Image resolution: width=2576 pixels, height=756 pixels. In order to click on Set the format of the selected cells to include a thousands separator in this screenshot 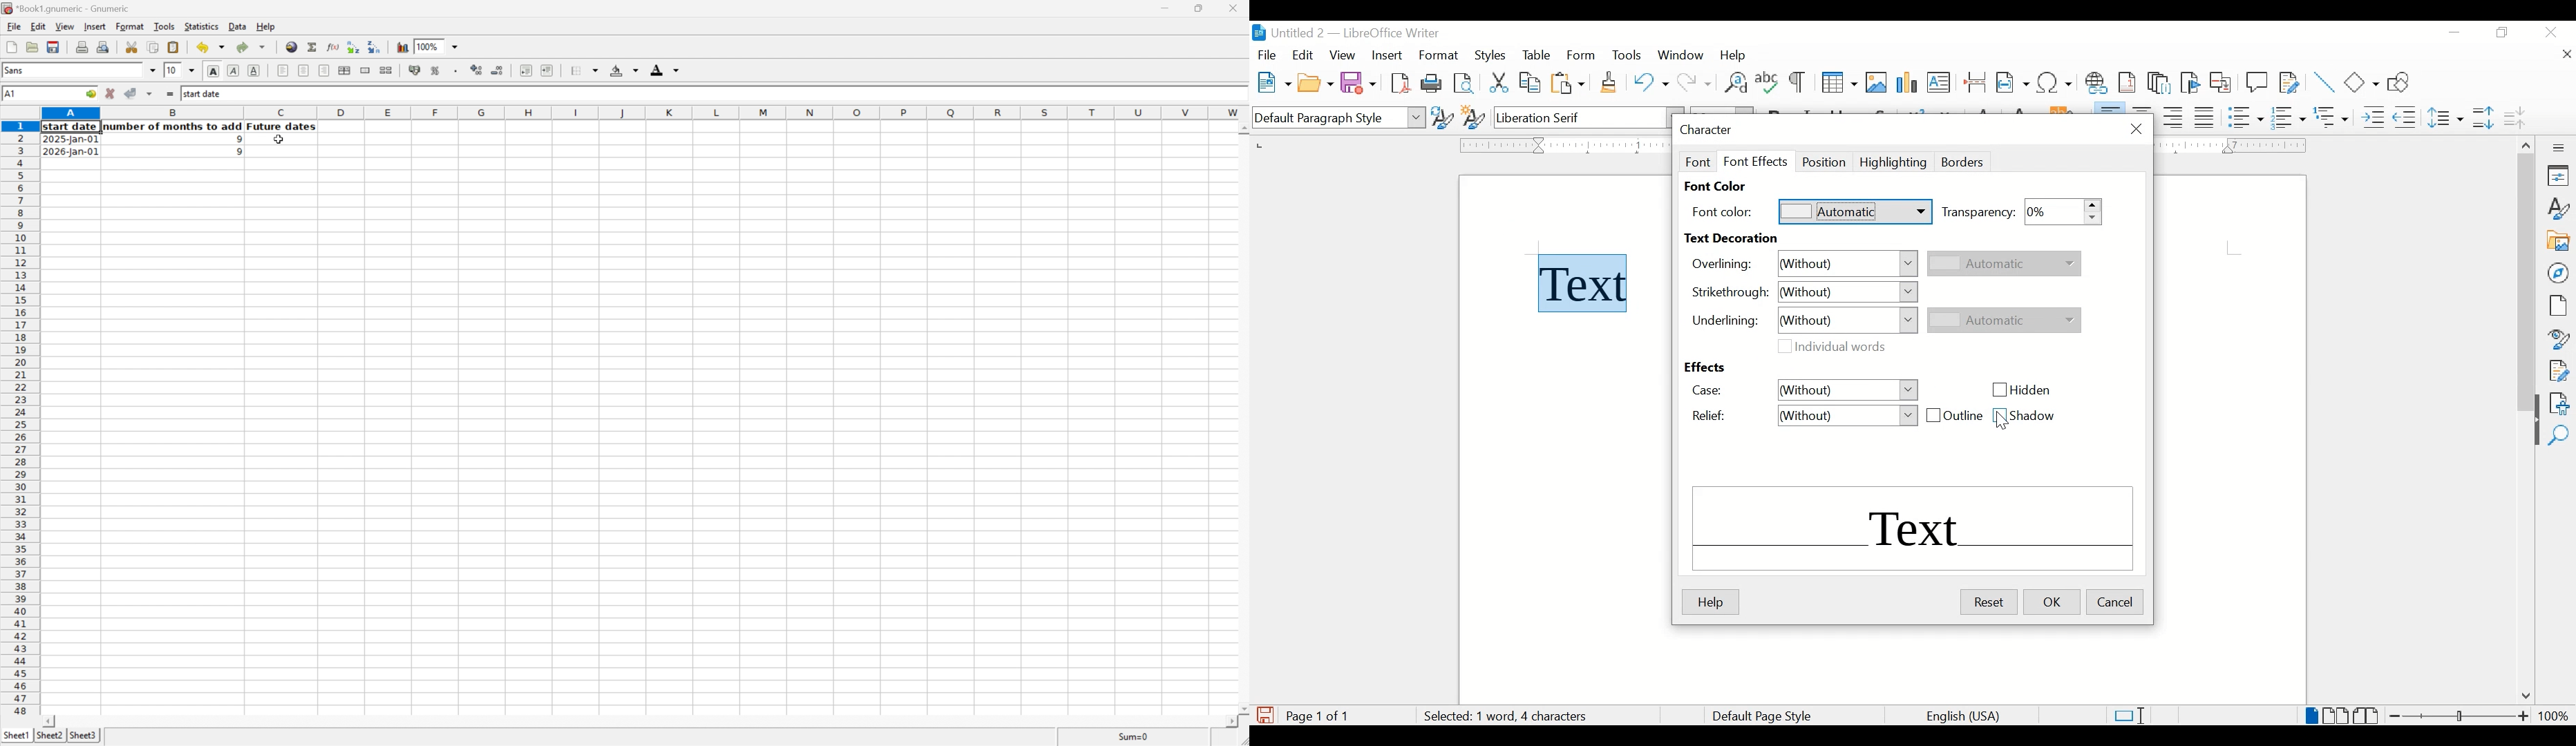, I will do `click(456, 71)`.